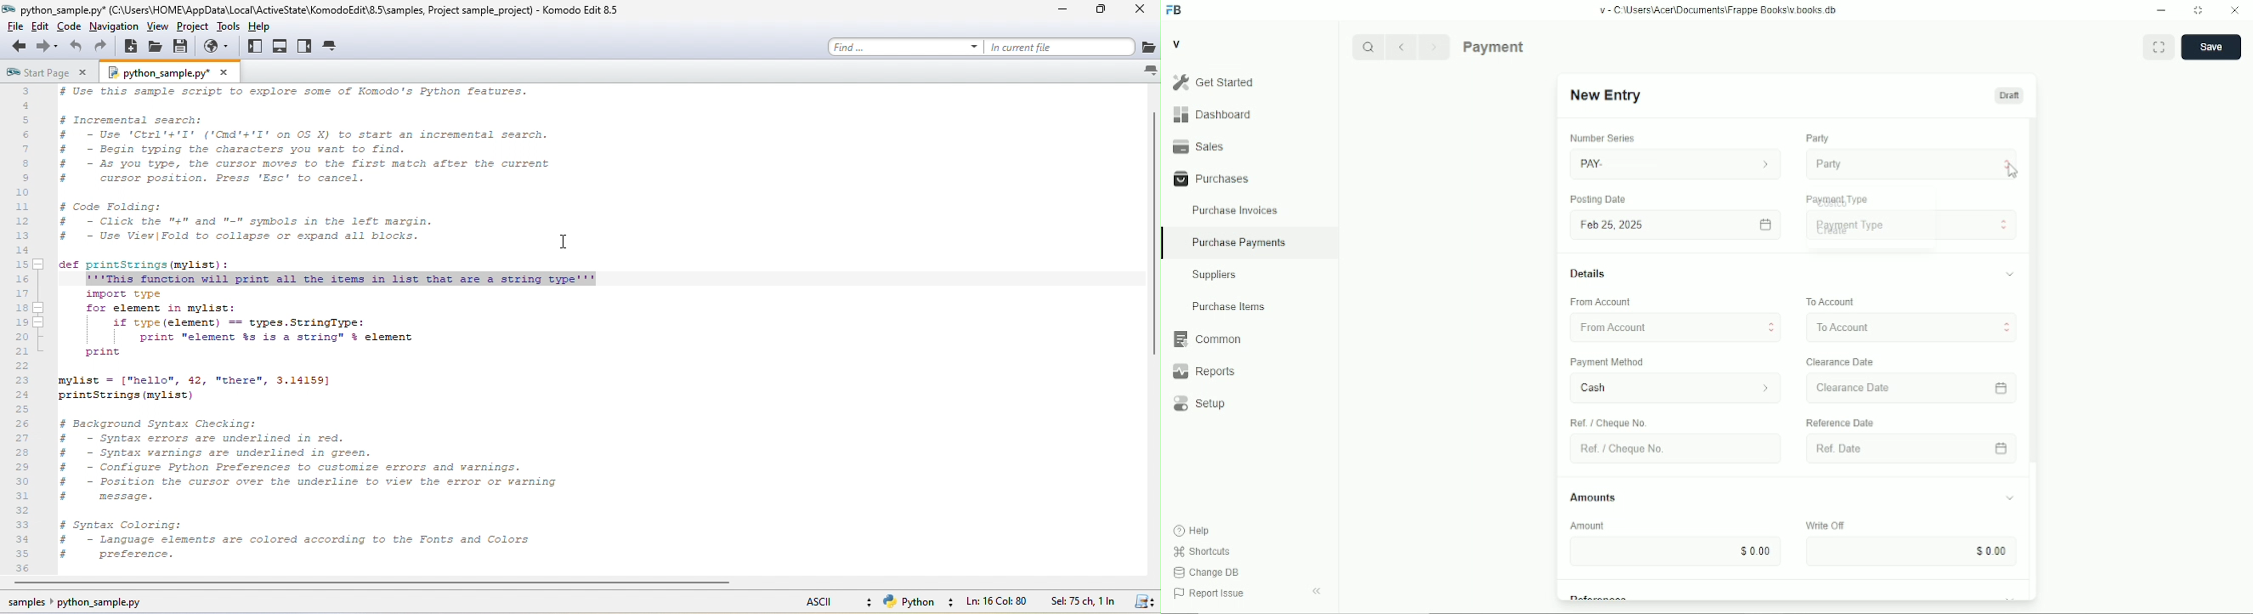 The width and height of the screenshot is (2268, 616). I want to click on To Account, so click(1908, 328).